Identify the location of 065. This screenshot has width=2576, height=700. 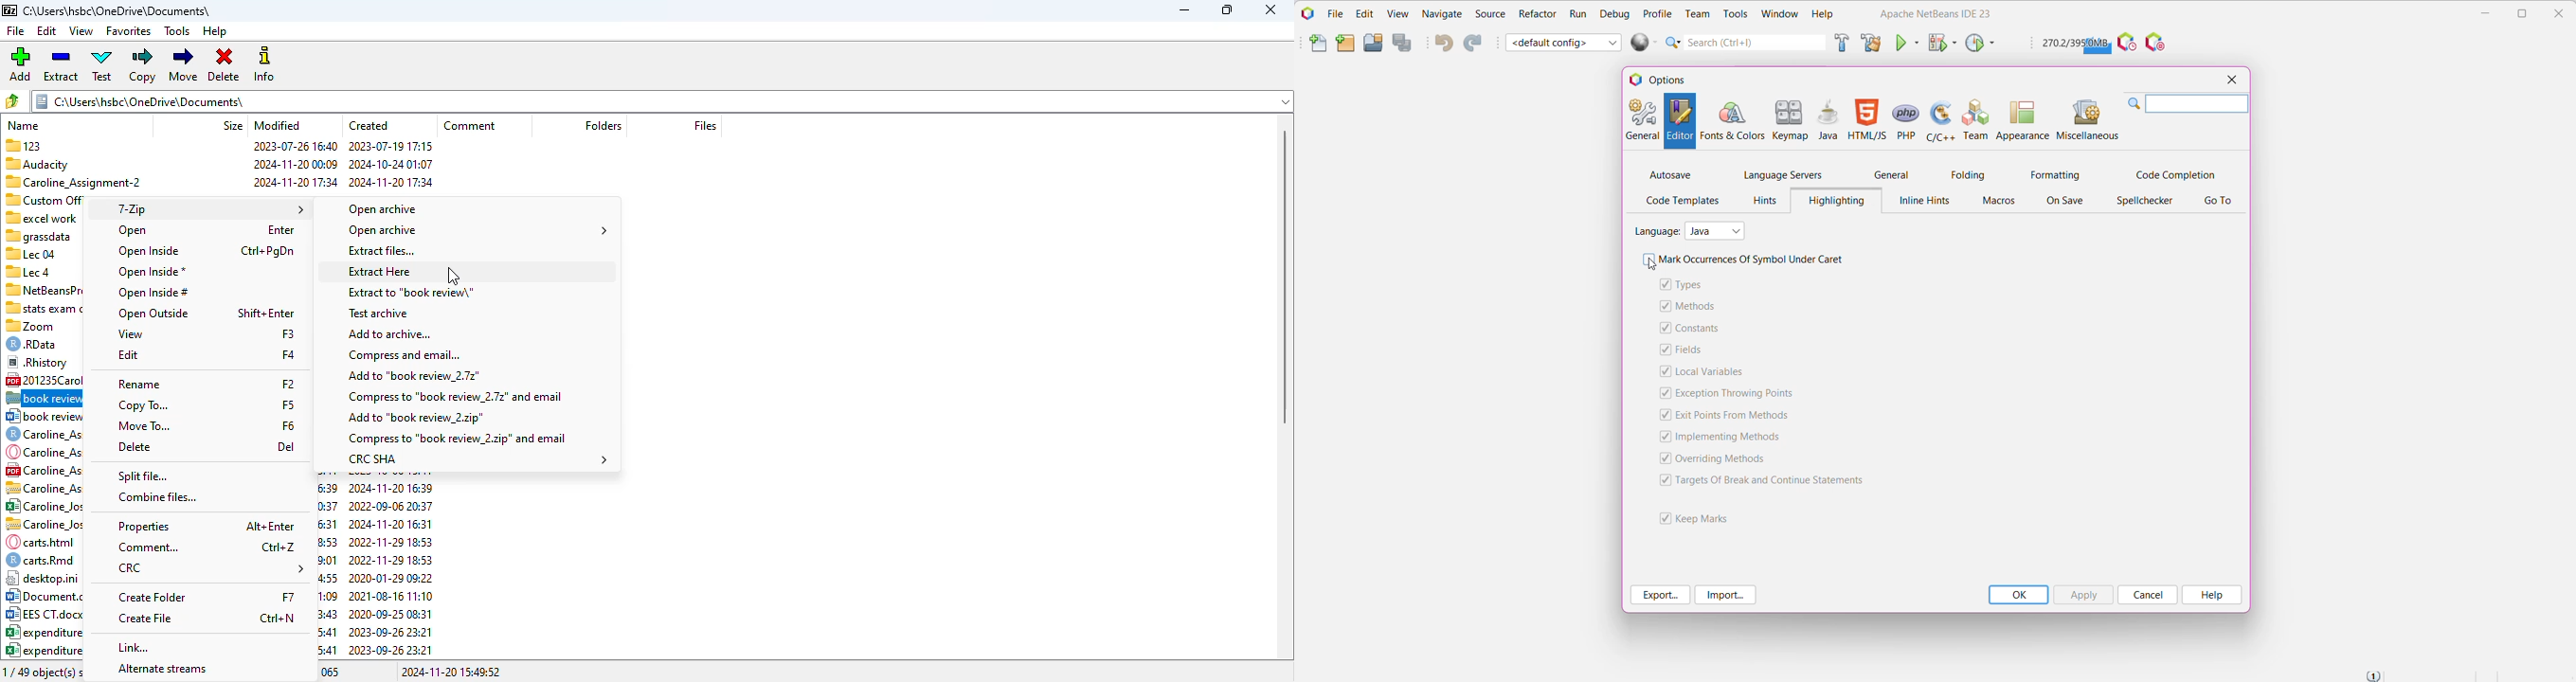
(333, 673).